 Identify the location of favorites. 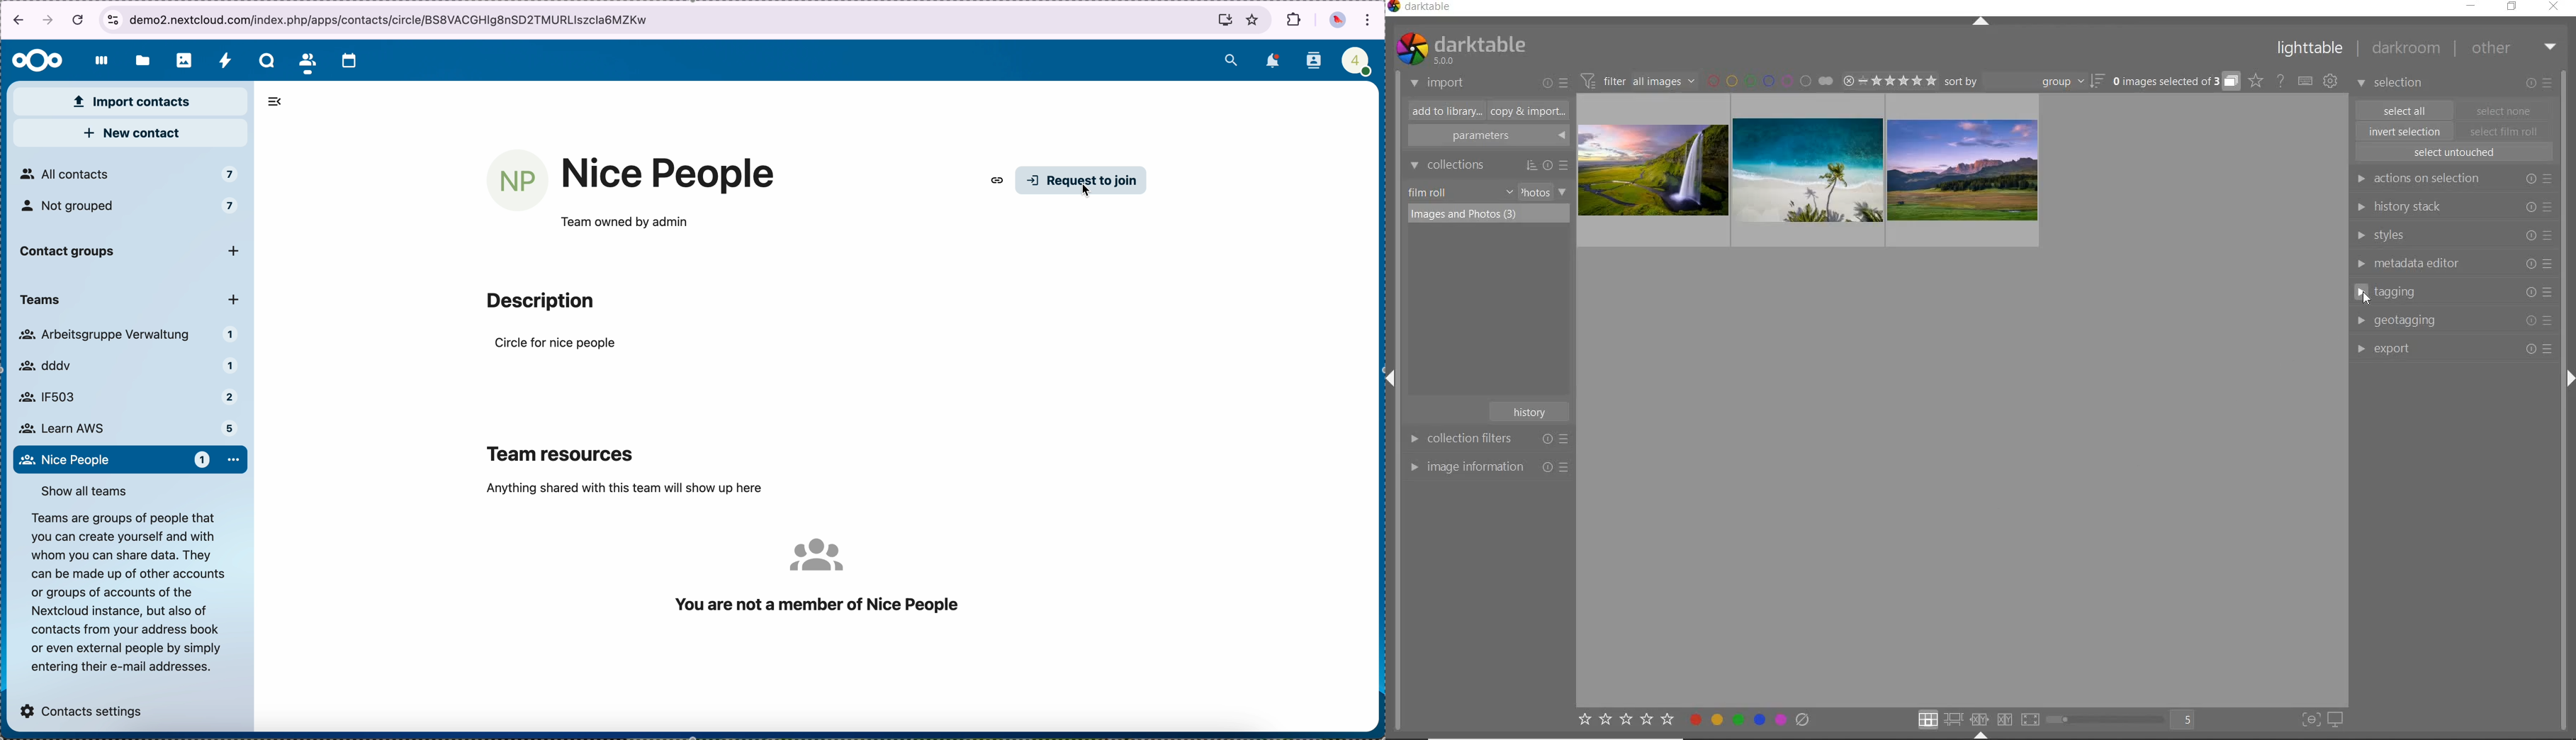
(1254, 19).